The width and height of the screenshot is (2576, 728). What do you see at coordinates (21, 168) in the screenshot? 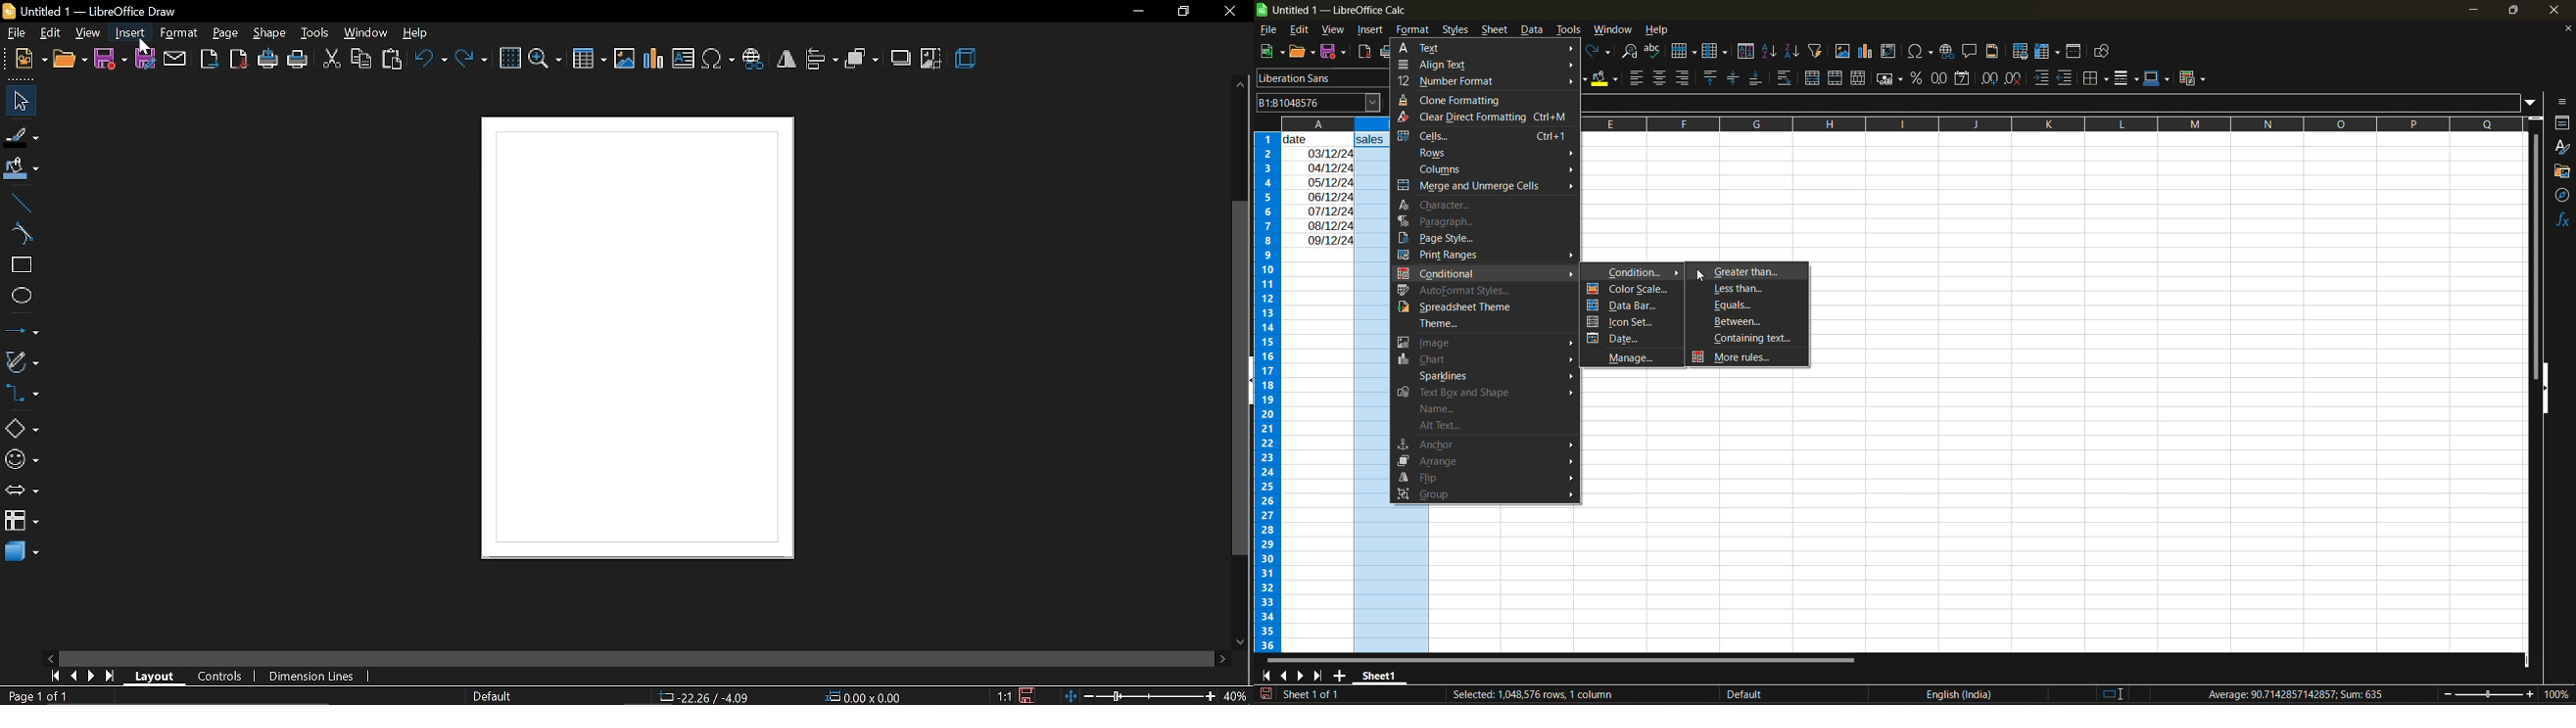
I see `fill color` at bounding box center [21, 168].